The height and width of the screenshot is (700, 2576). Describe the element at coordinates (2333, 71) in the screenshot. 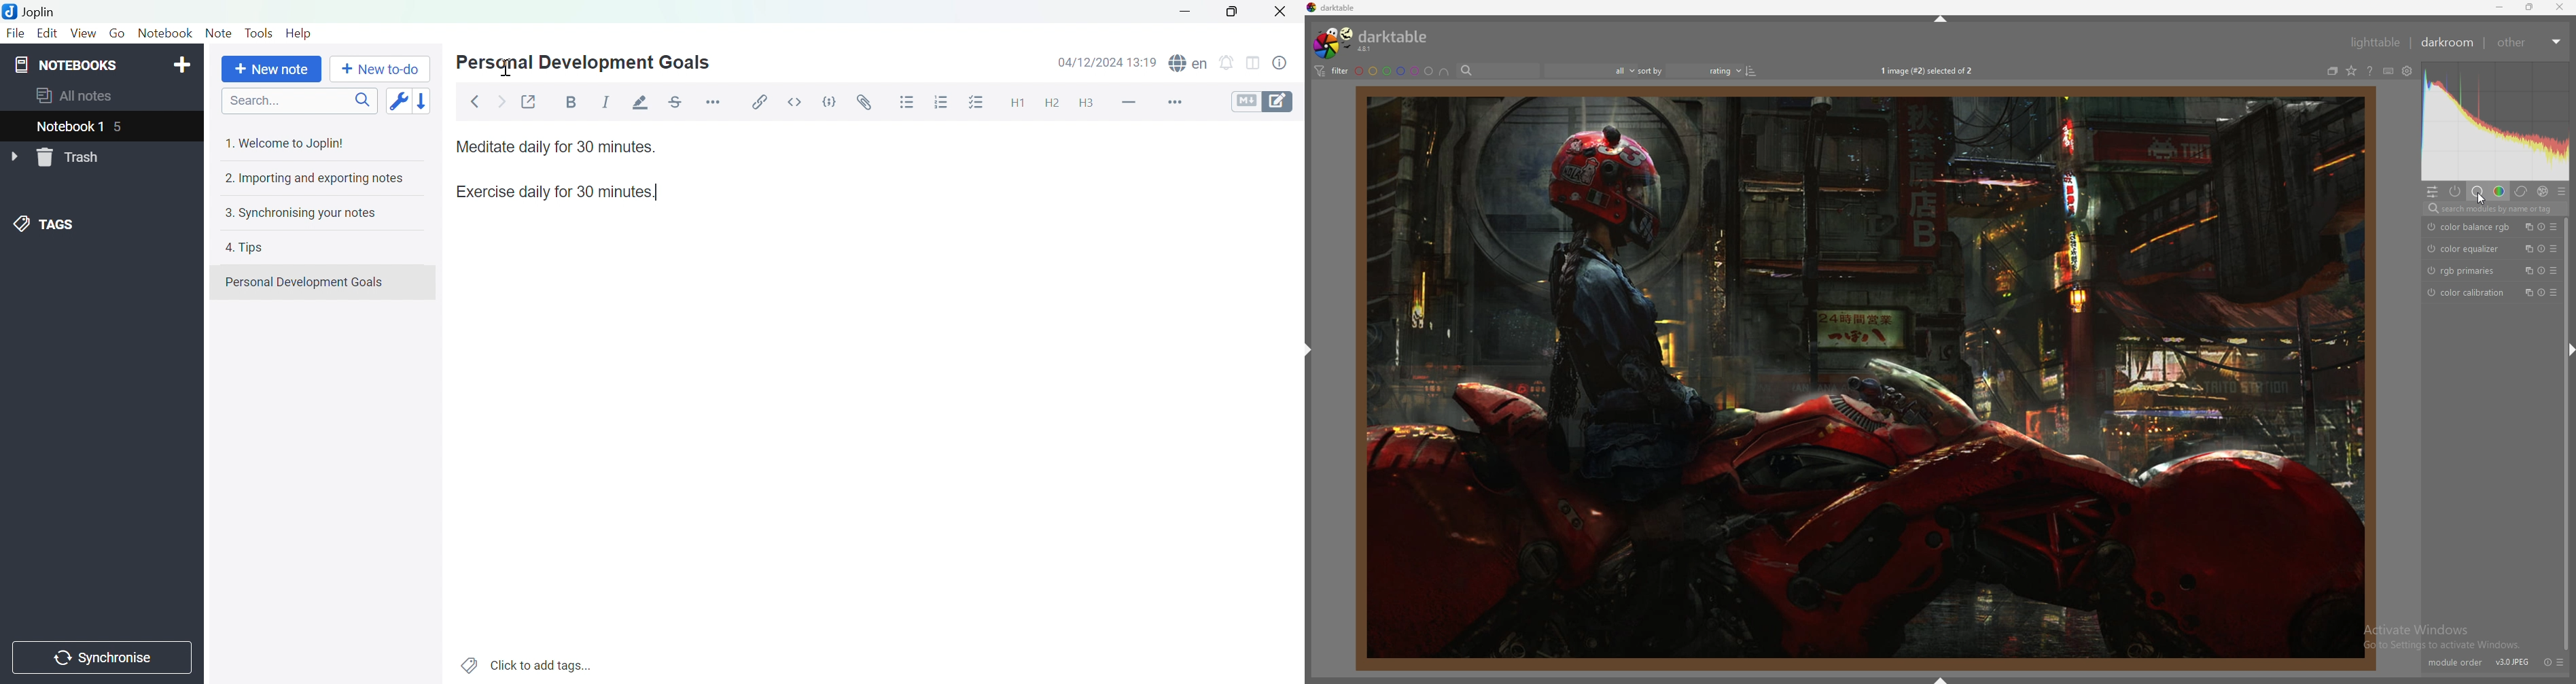

I see `collapse grouped images` at that location.